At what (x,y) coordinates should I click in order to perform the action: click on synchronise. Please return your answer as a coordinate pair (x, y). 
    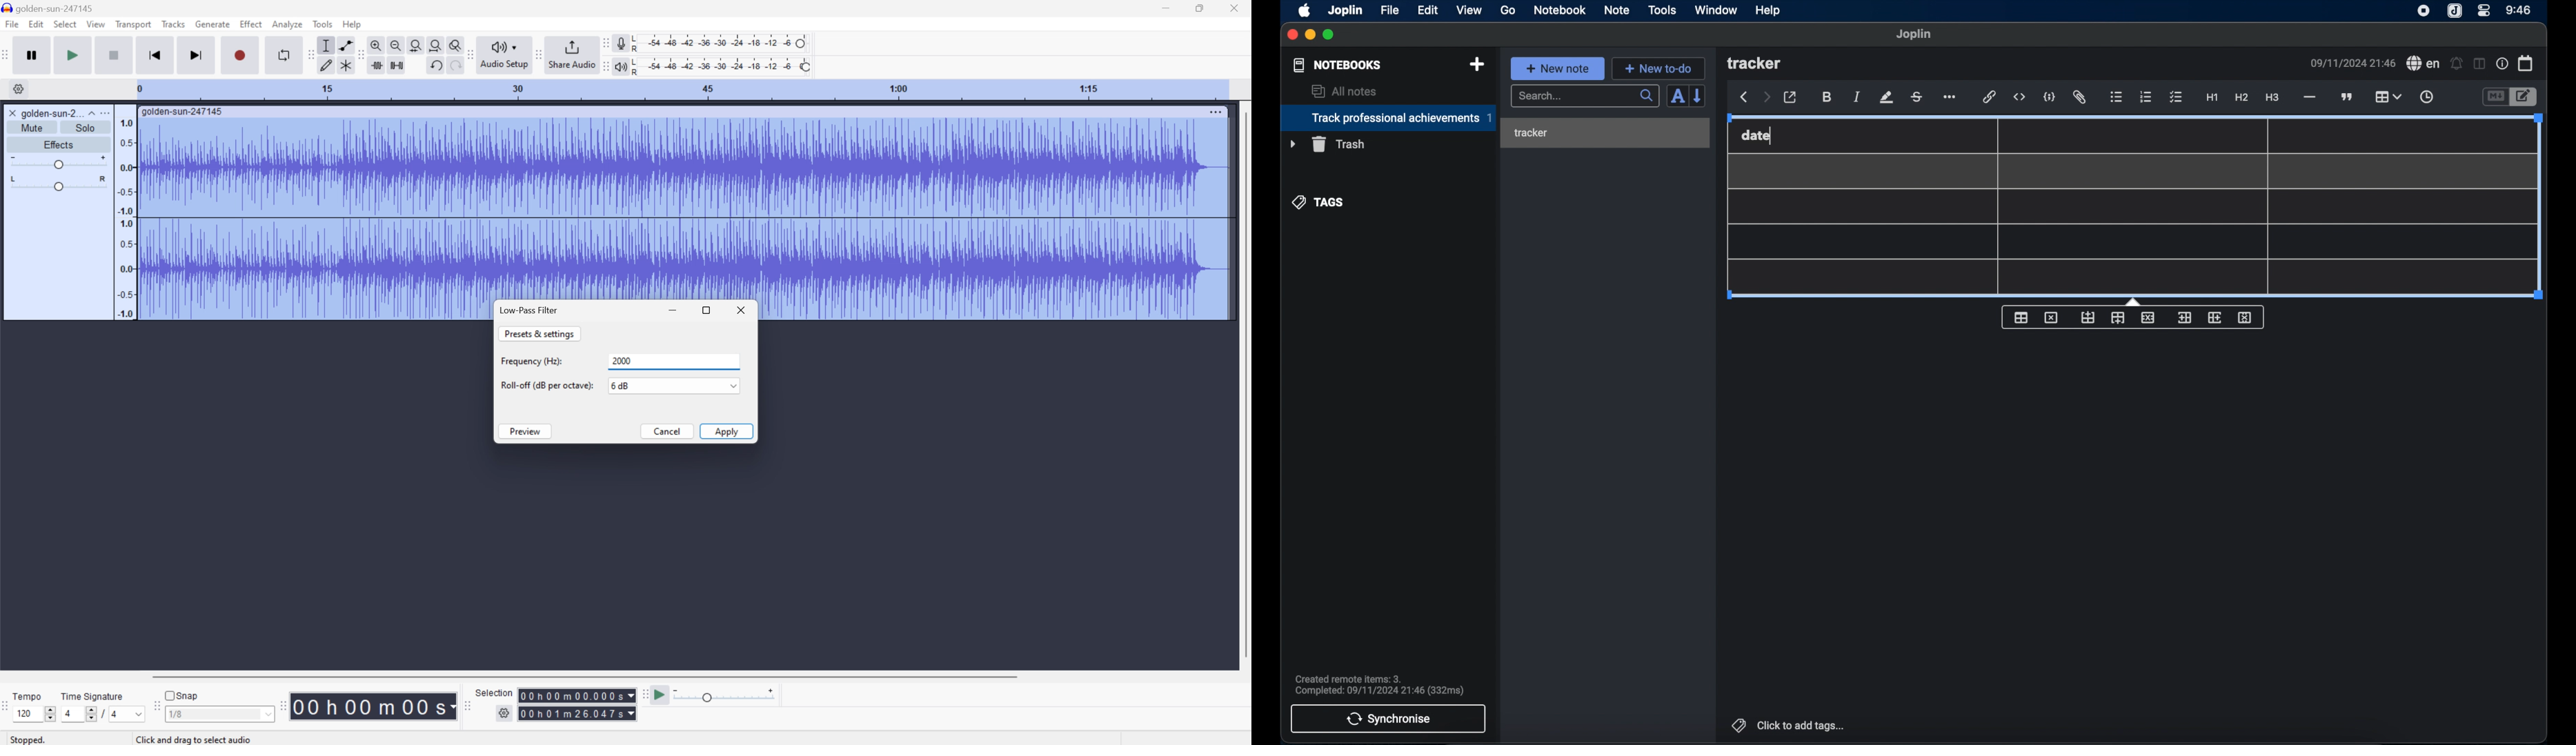
    Looking at the image, I should click on (1389, 719).